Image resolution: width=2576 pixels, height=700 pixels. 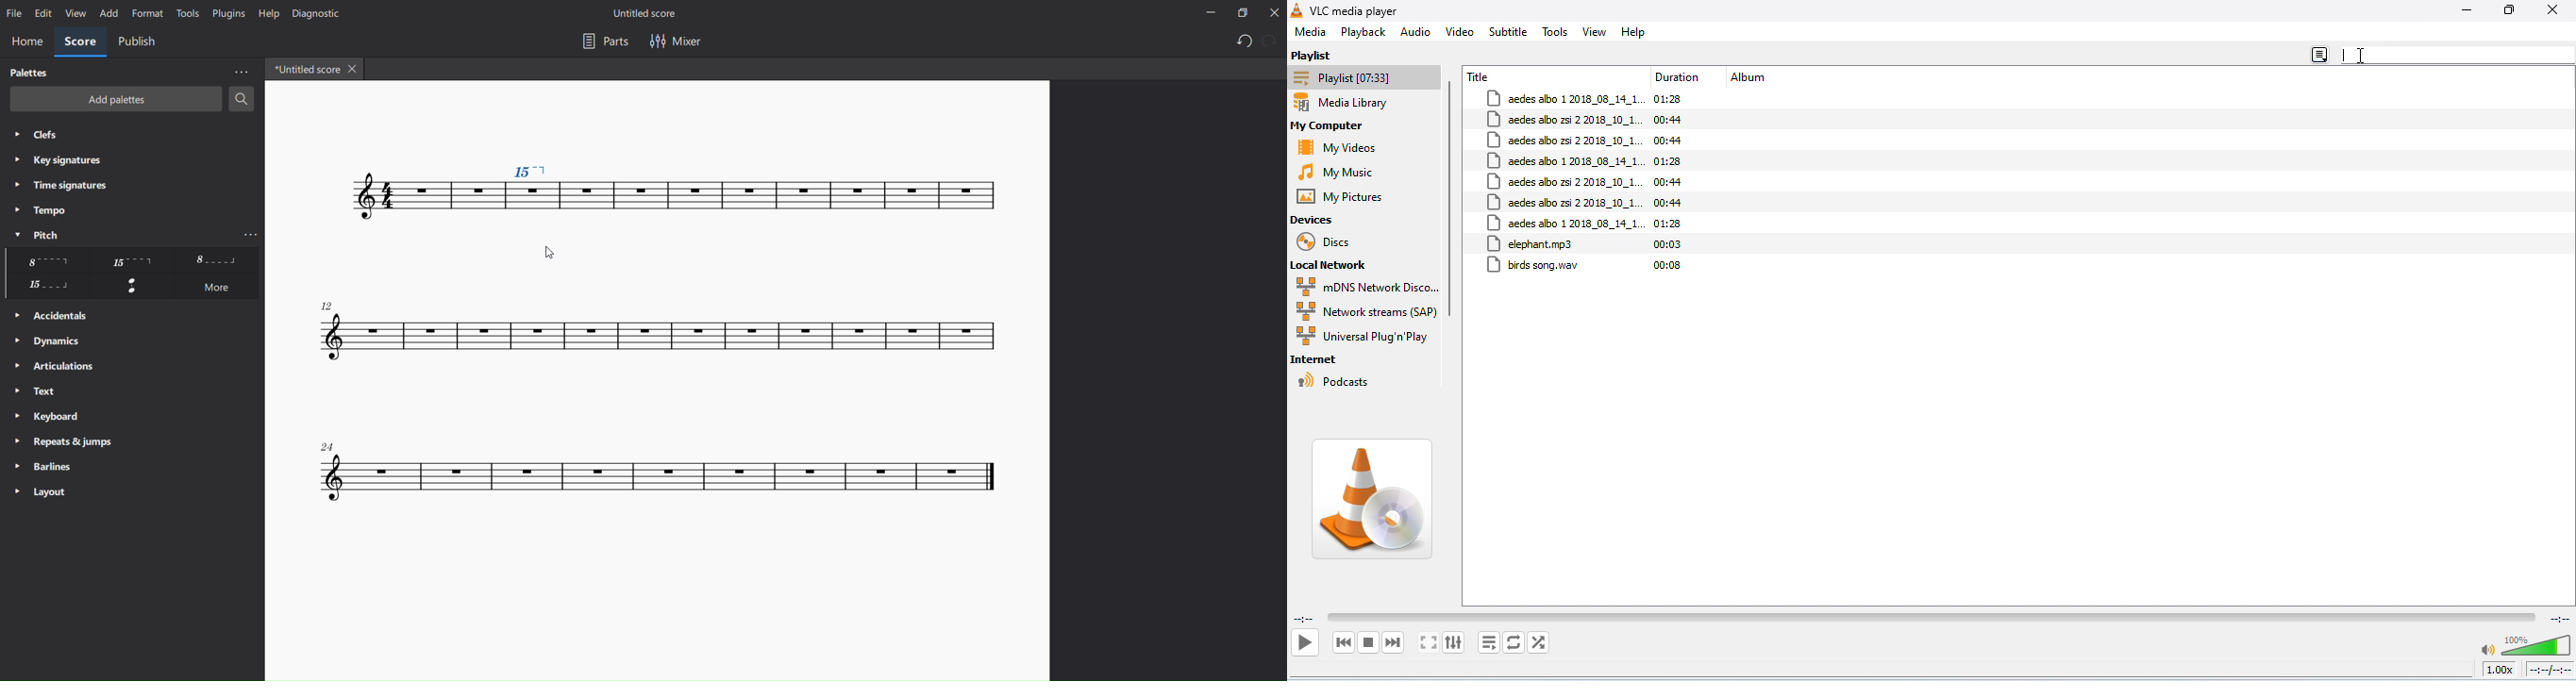 I want to click on aedes albo zsi 2 2018_08_10_1, so click(x=1564, y=202).